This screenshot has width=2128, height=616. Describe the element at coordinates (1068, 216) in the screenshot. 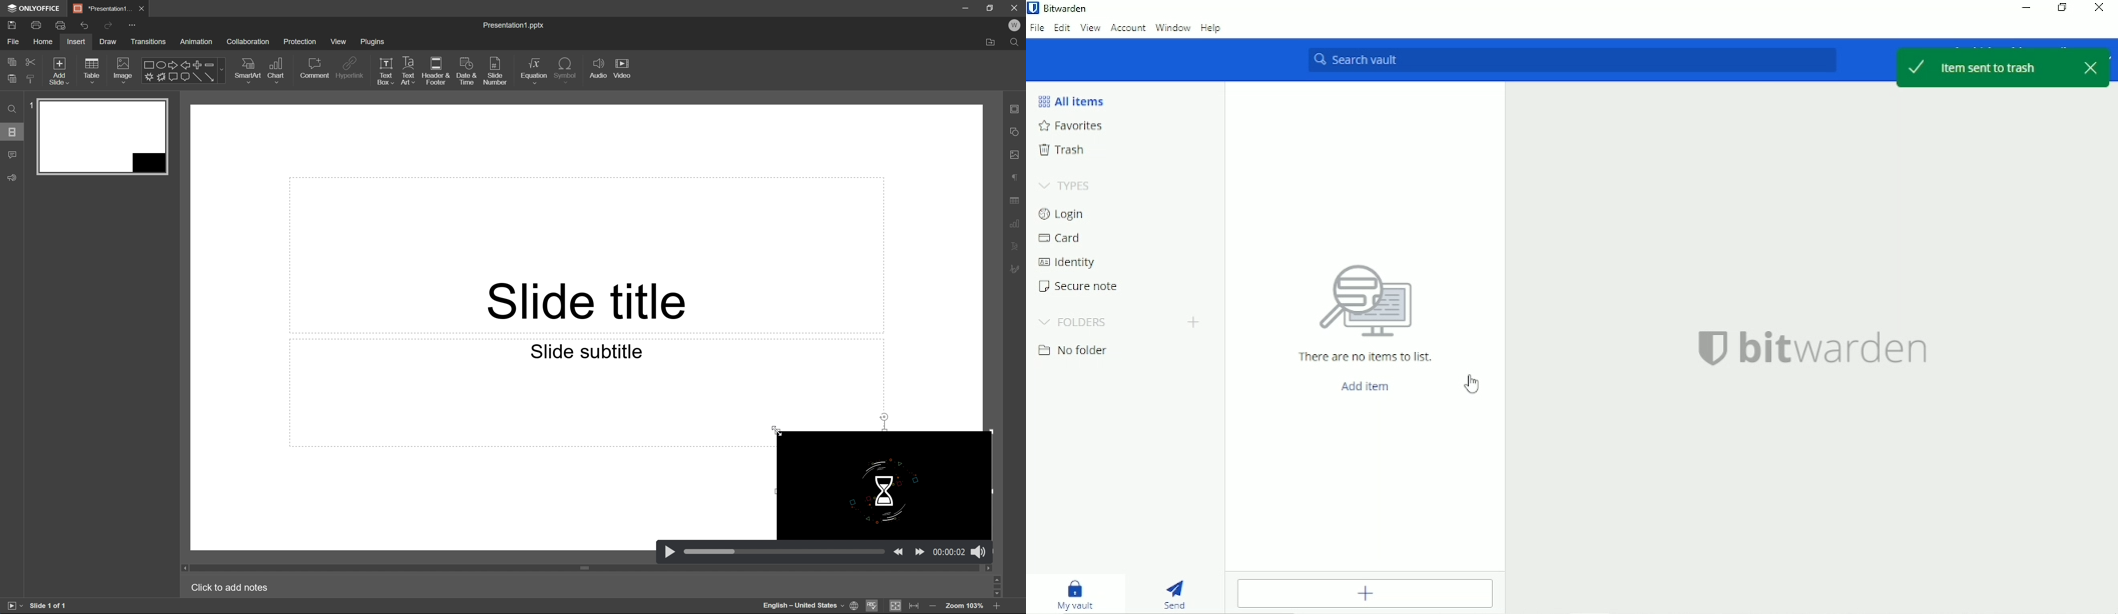

I see `Login` at that location.